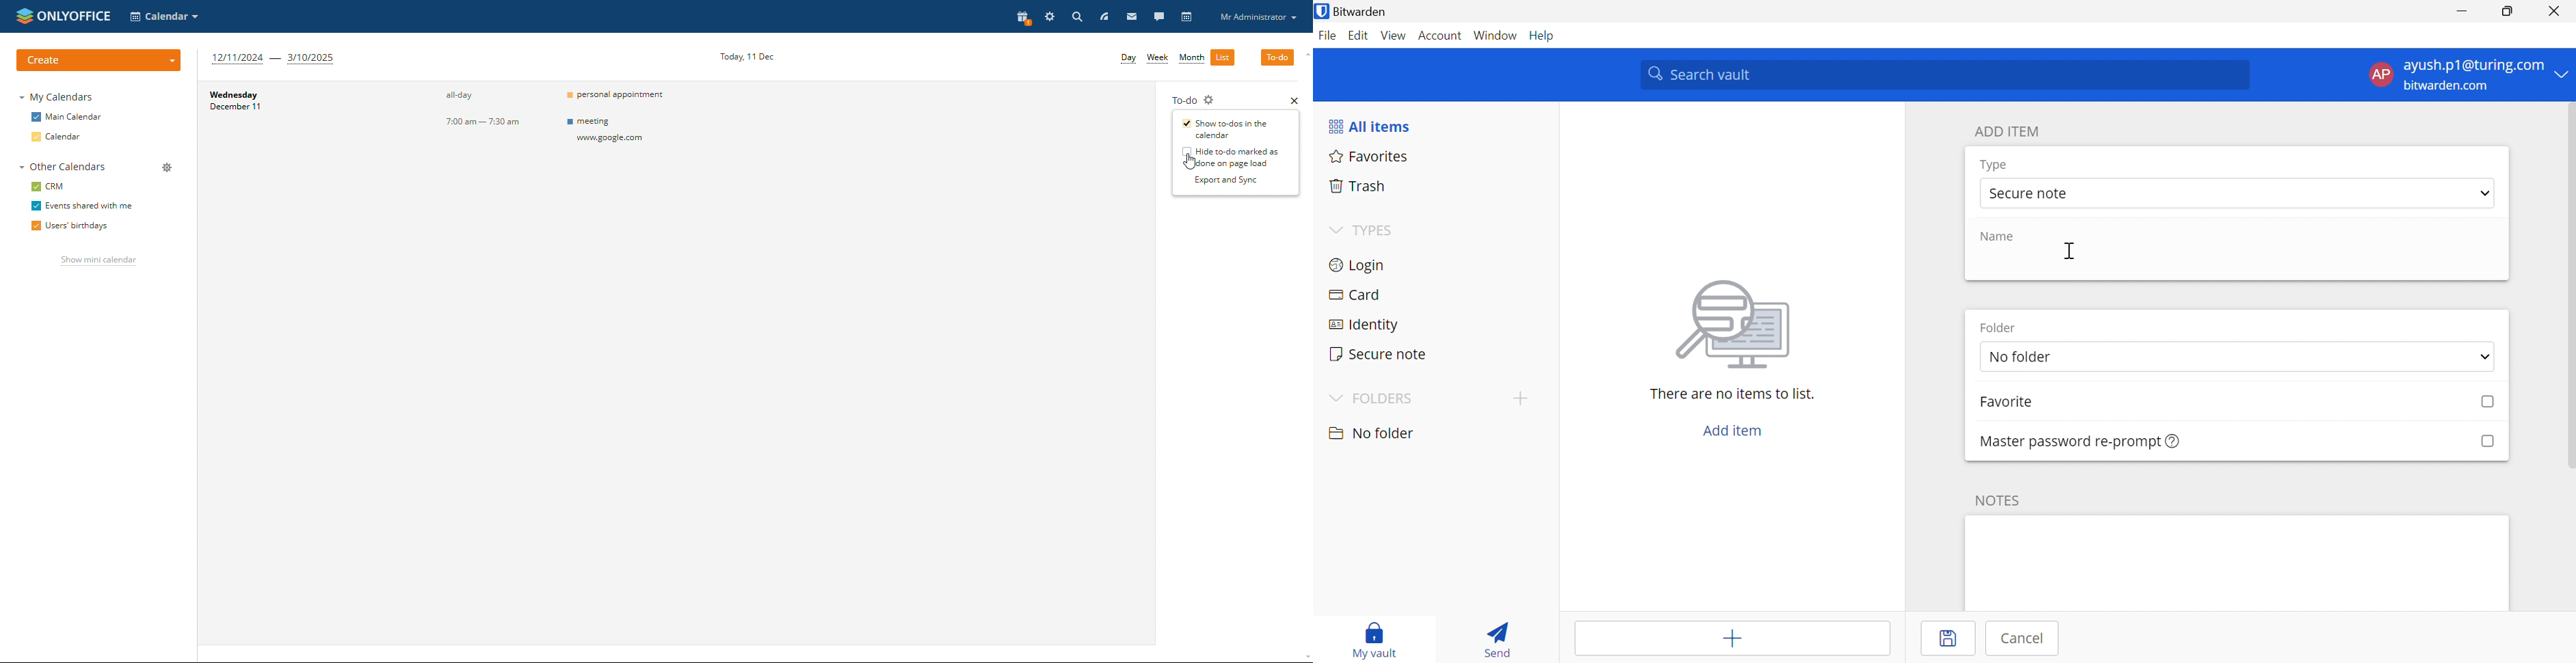  What do you see at coordinates (1370, 12) in the screenshot?
I see `Bitwarden` at bounding box center [1370, 12].